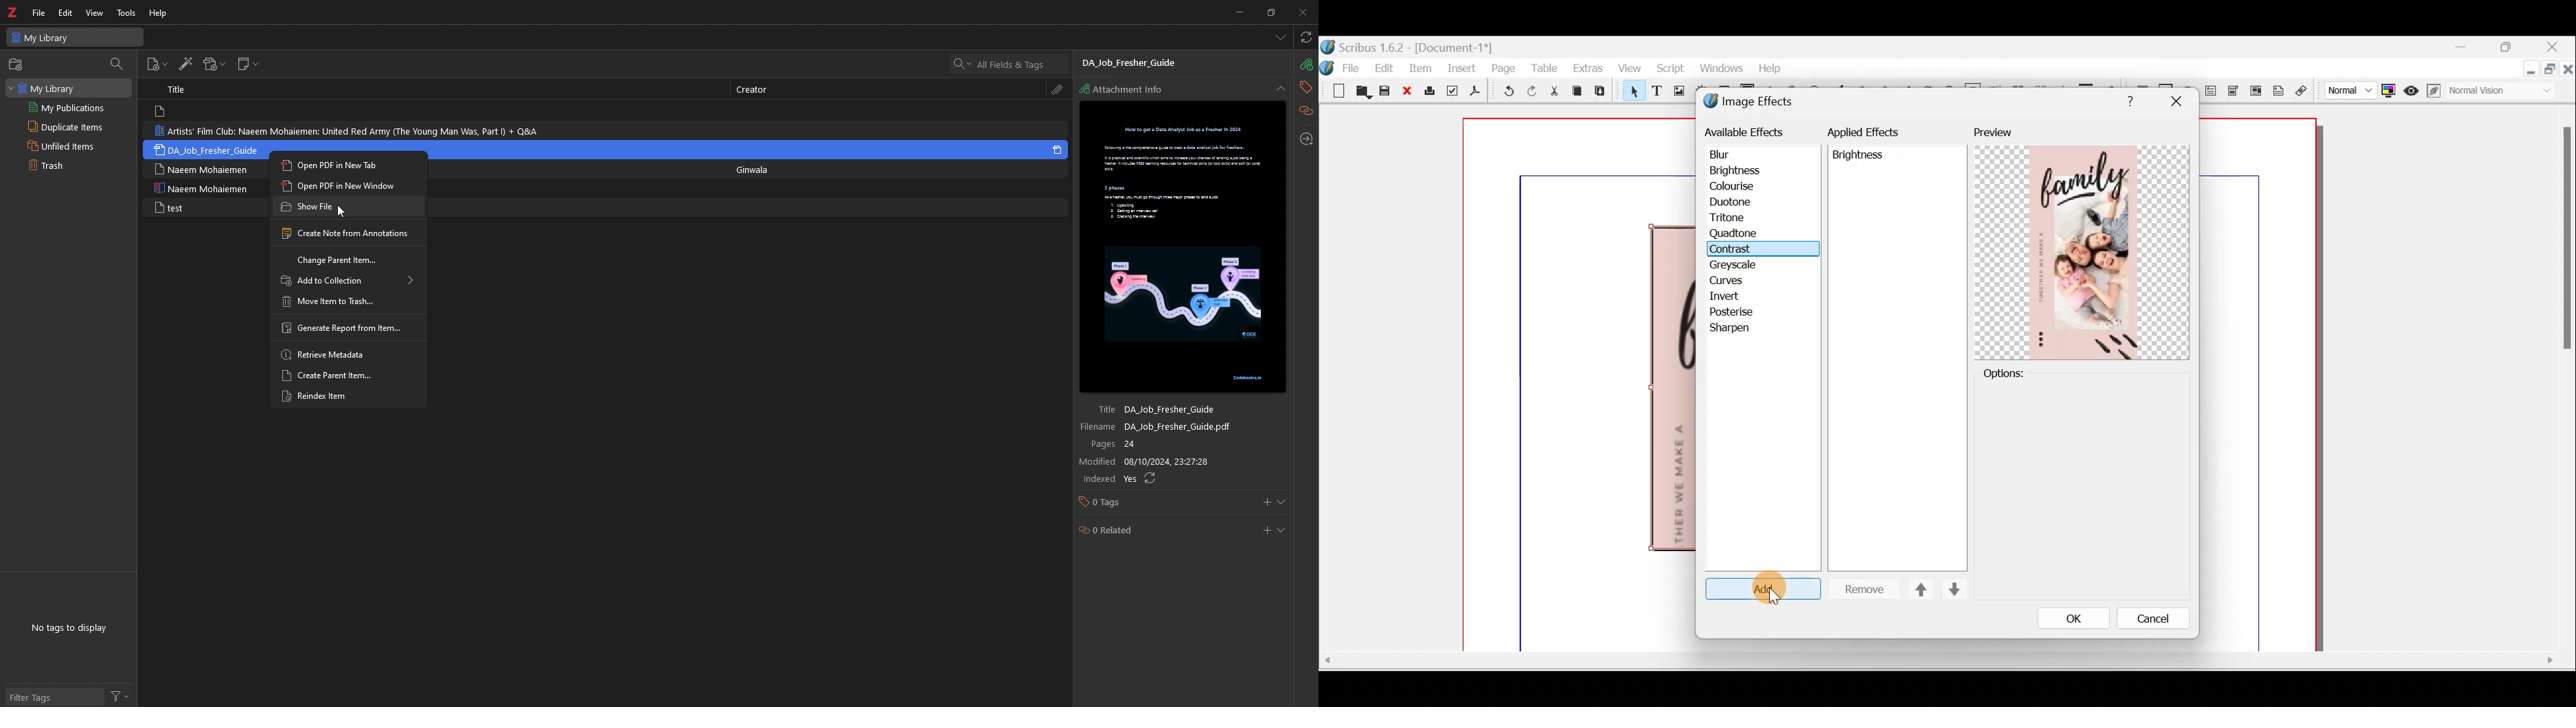 The width and height of the screenshot is (2576, 728). What do you see at coordinates (756, 170) in the screenshot?
I see `creator` at bounding box center [756, 170].